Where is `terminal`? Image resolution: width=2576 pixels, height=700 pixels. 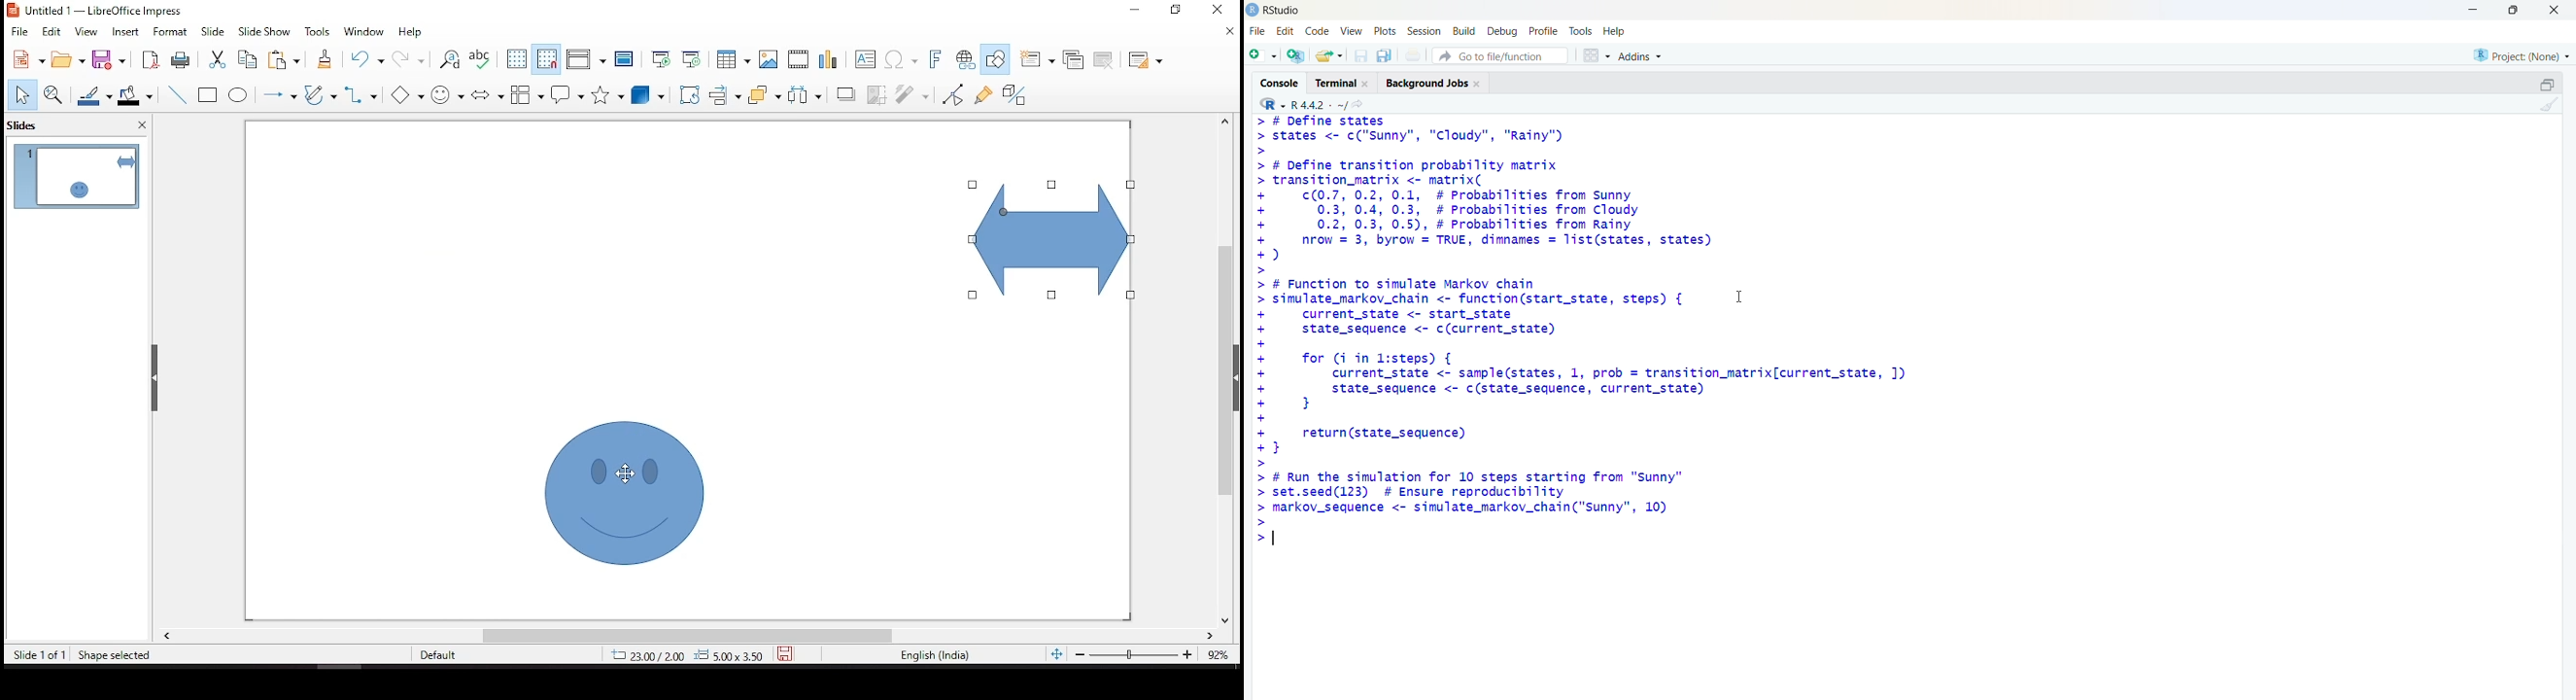 terminal is located at coordinates (1343, 83).